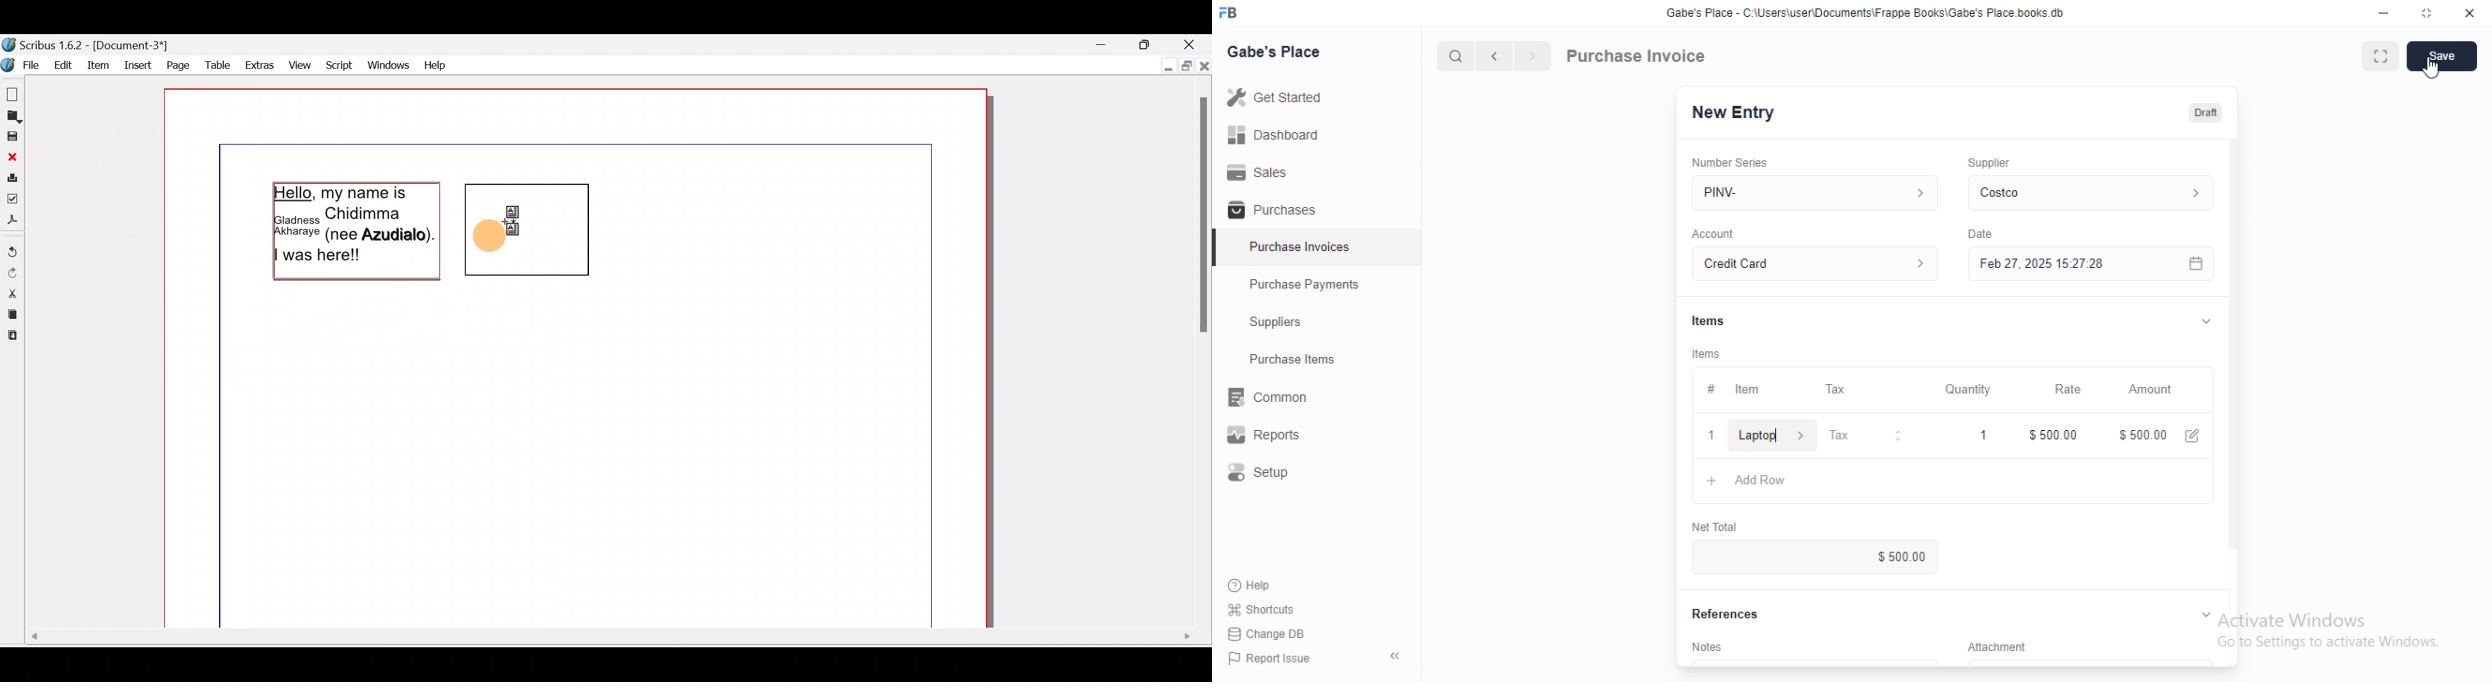 Image resolution: width=2492 pixels, height=700 pixels. Describe the element at coordinates (2142, 435) in the screenshot. I see `$ 500.00` at that location.